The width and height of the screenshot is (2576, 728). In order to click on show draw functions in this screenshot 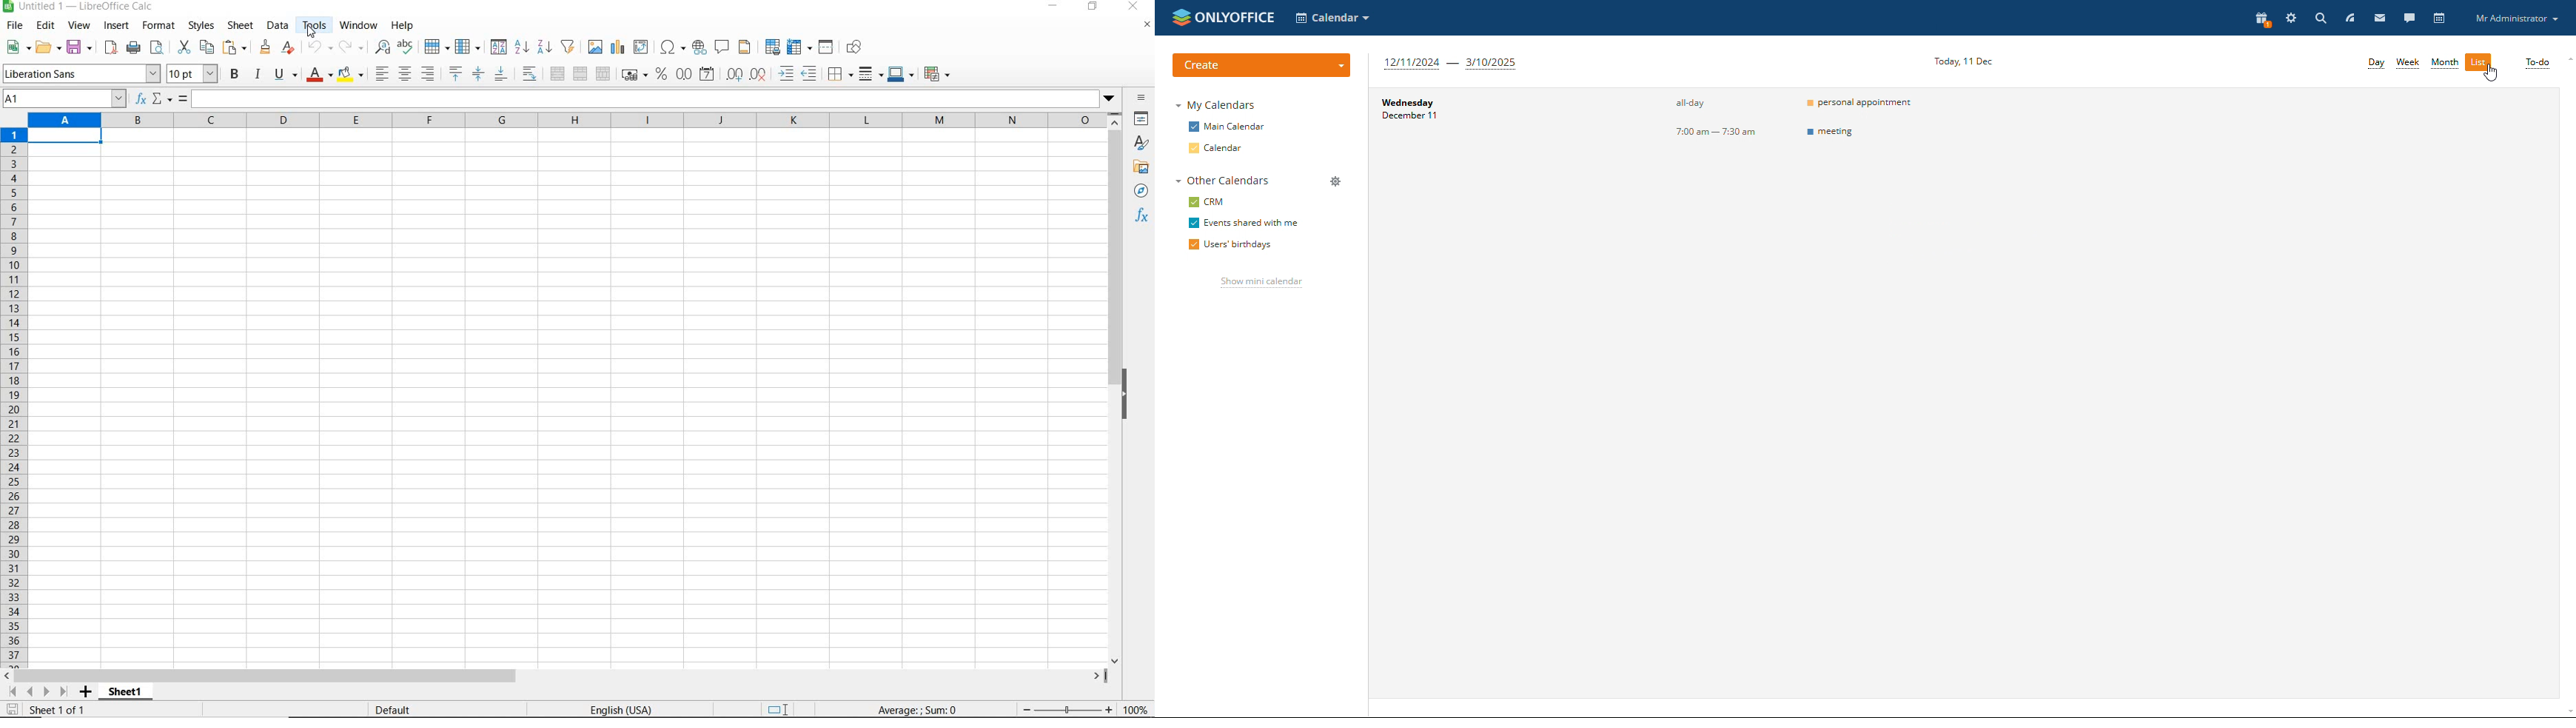, I will do `click(855, 47)`.